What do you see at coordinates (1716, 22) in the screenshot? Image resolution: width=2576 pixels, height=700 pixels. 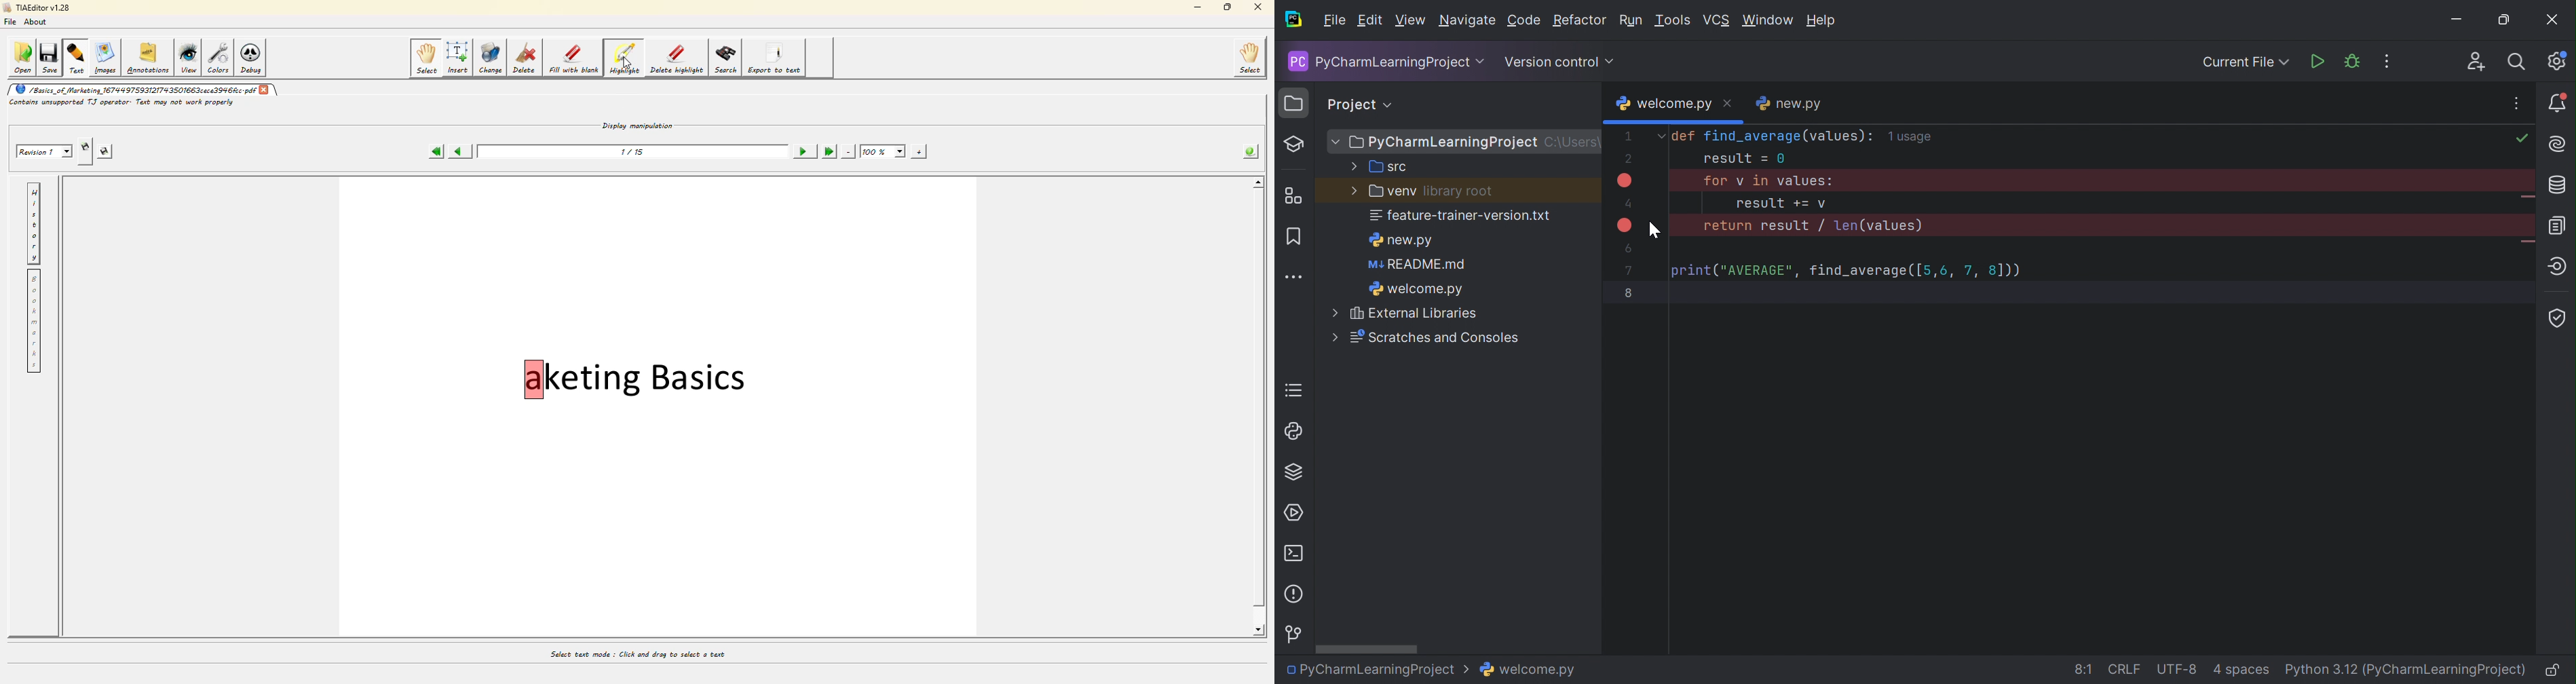 I see `VCS` at bounding box center [1716, 22].